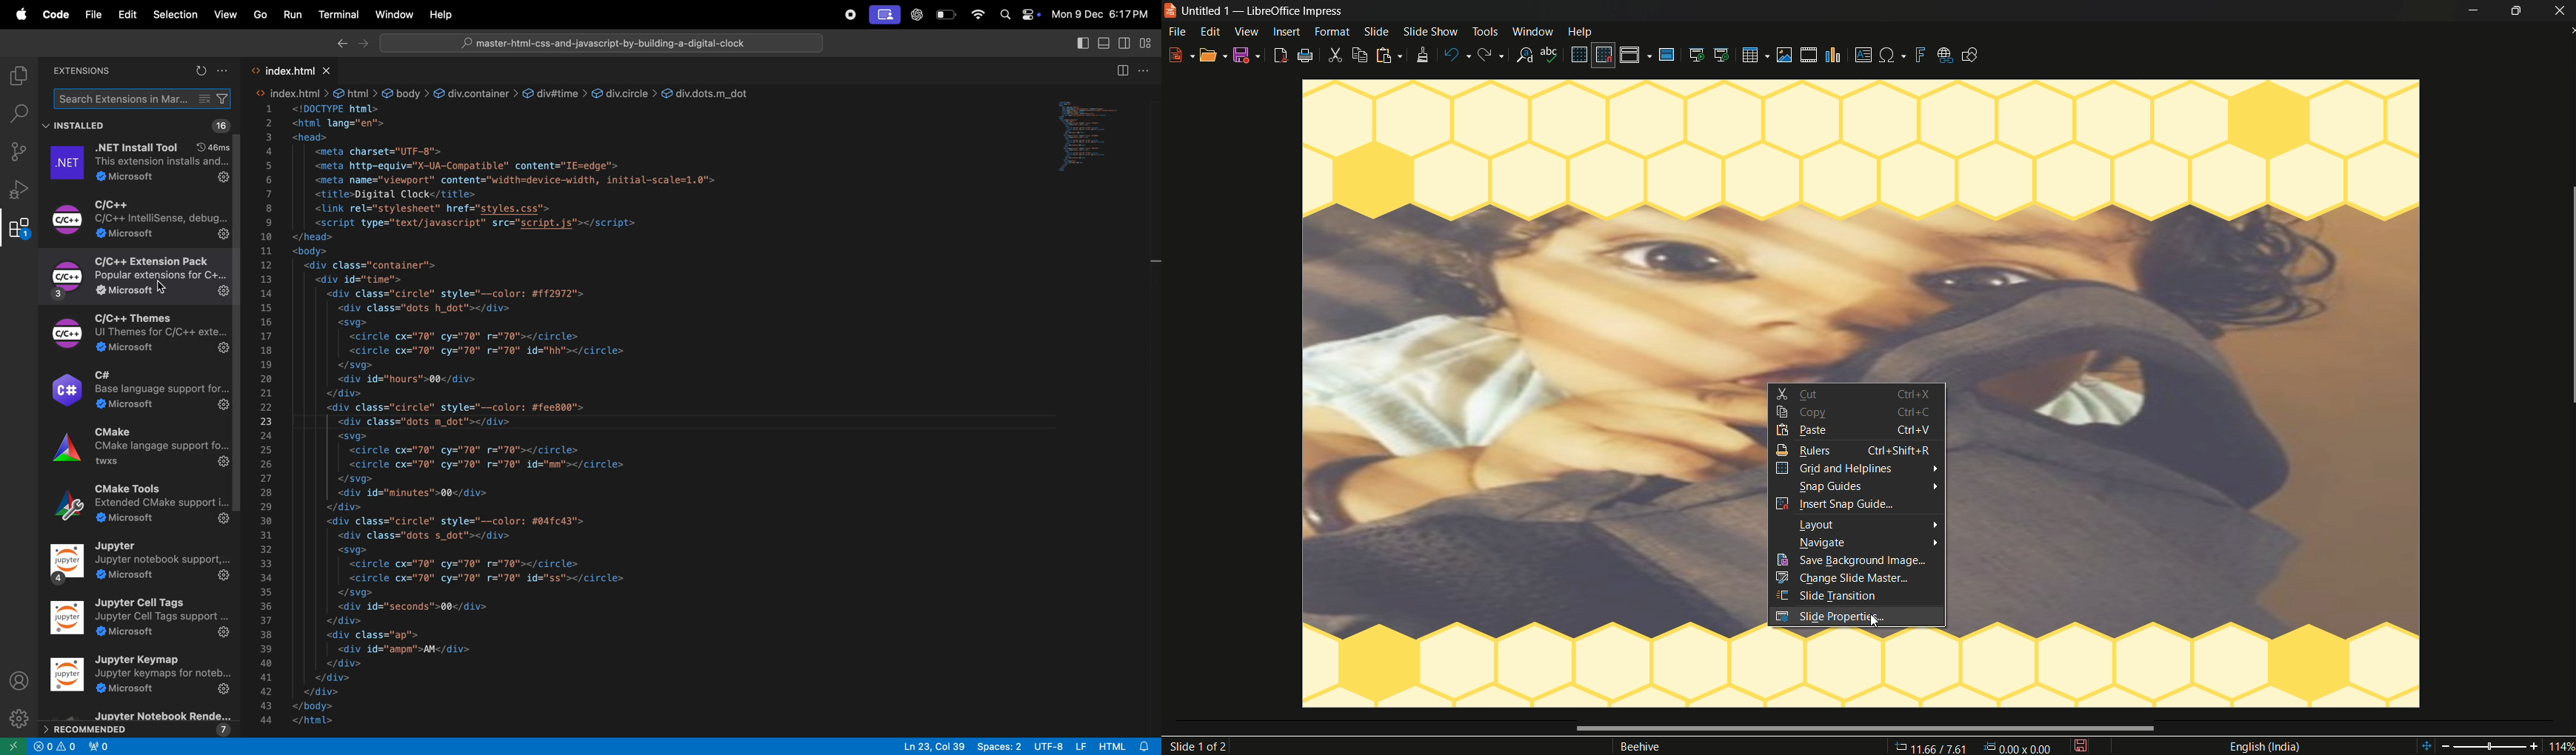 Image resolution: width=2576 pixels, height=756 pixels. Describe the element at coordinates (1128, 746) in the screenshot. I see `Html alert` at that location.